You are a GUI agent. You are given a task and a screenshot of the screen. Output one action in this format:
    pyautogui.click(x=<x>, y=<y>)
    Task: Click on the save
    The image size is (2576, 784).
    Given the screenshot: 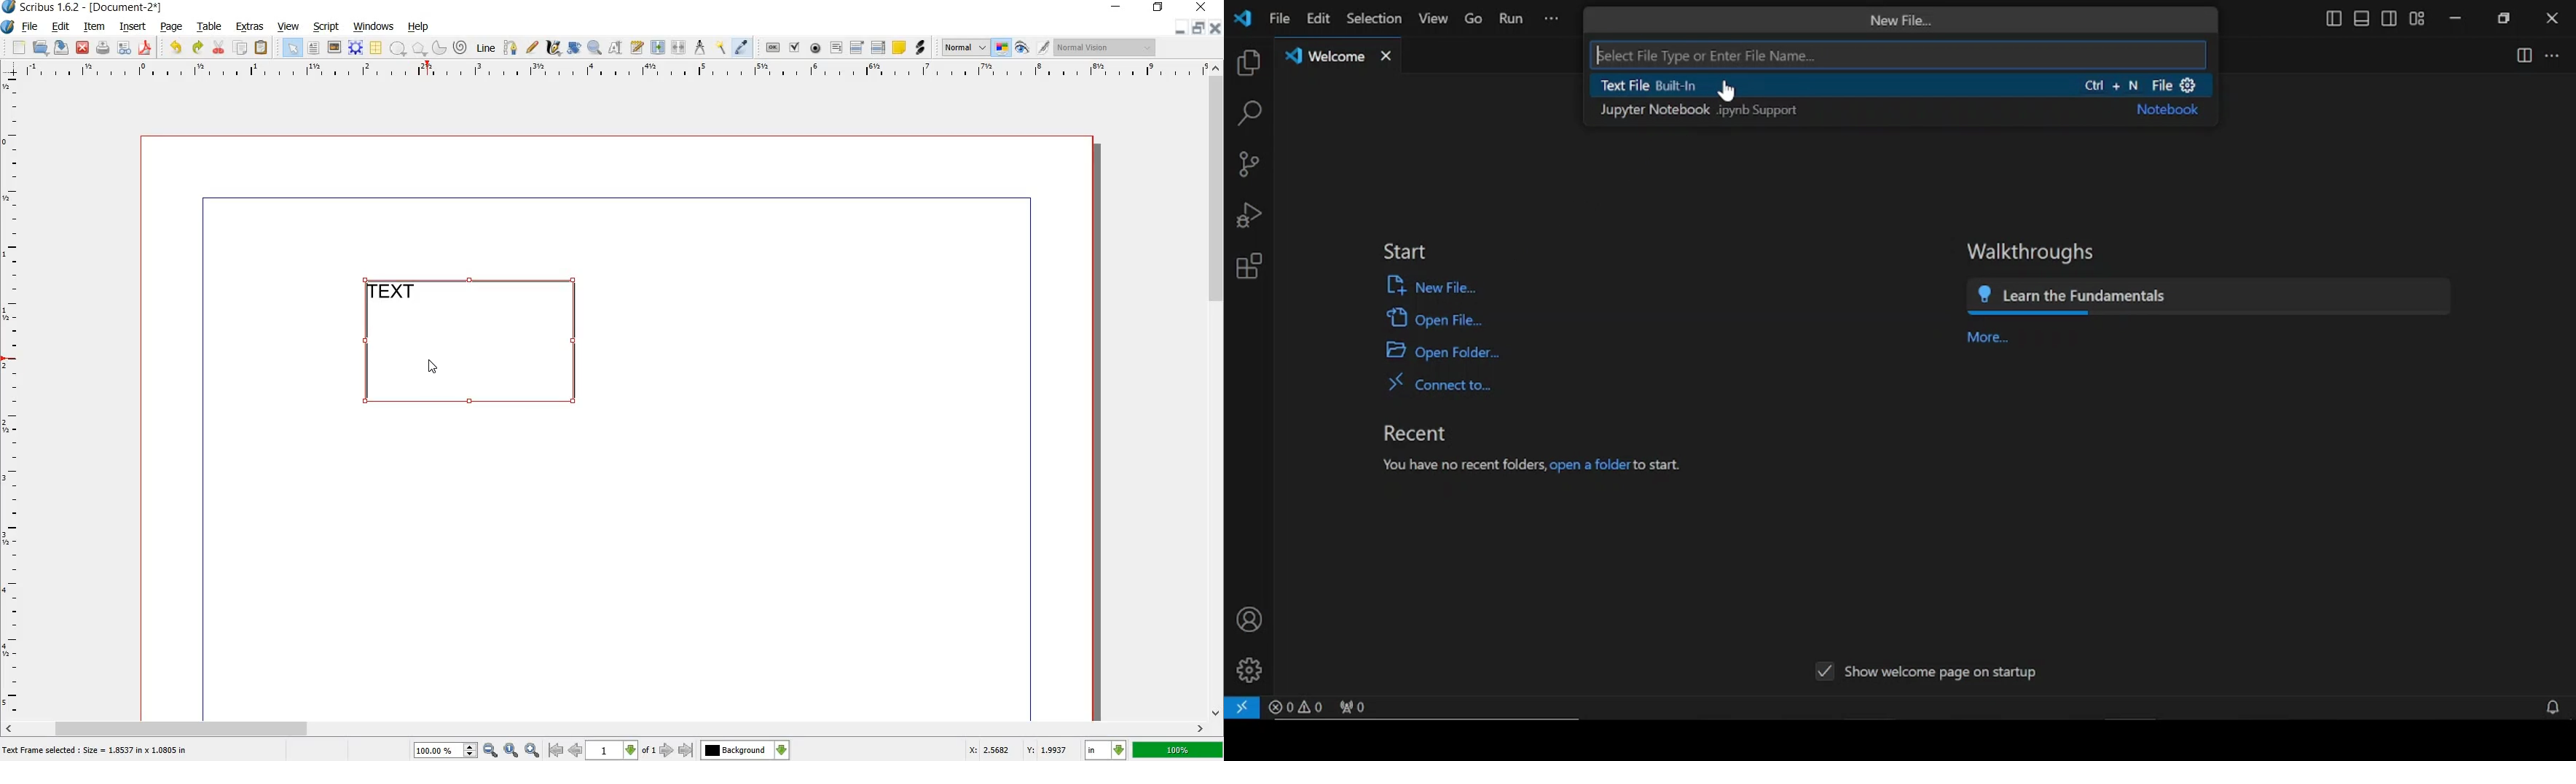 What is the action you would take?
    pyautogui.click(x=63, y=47)
    